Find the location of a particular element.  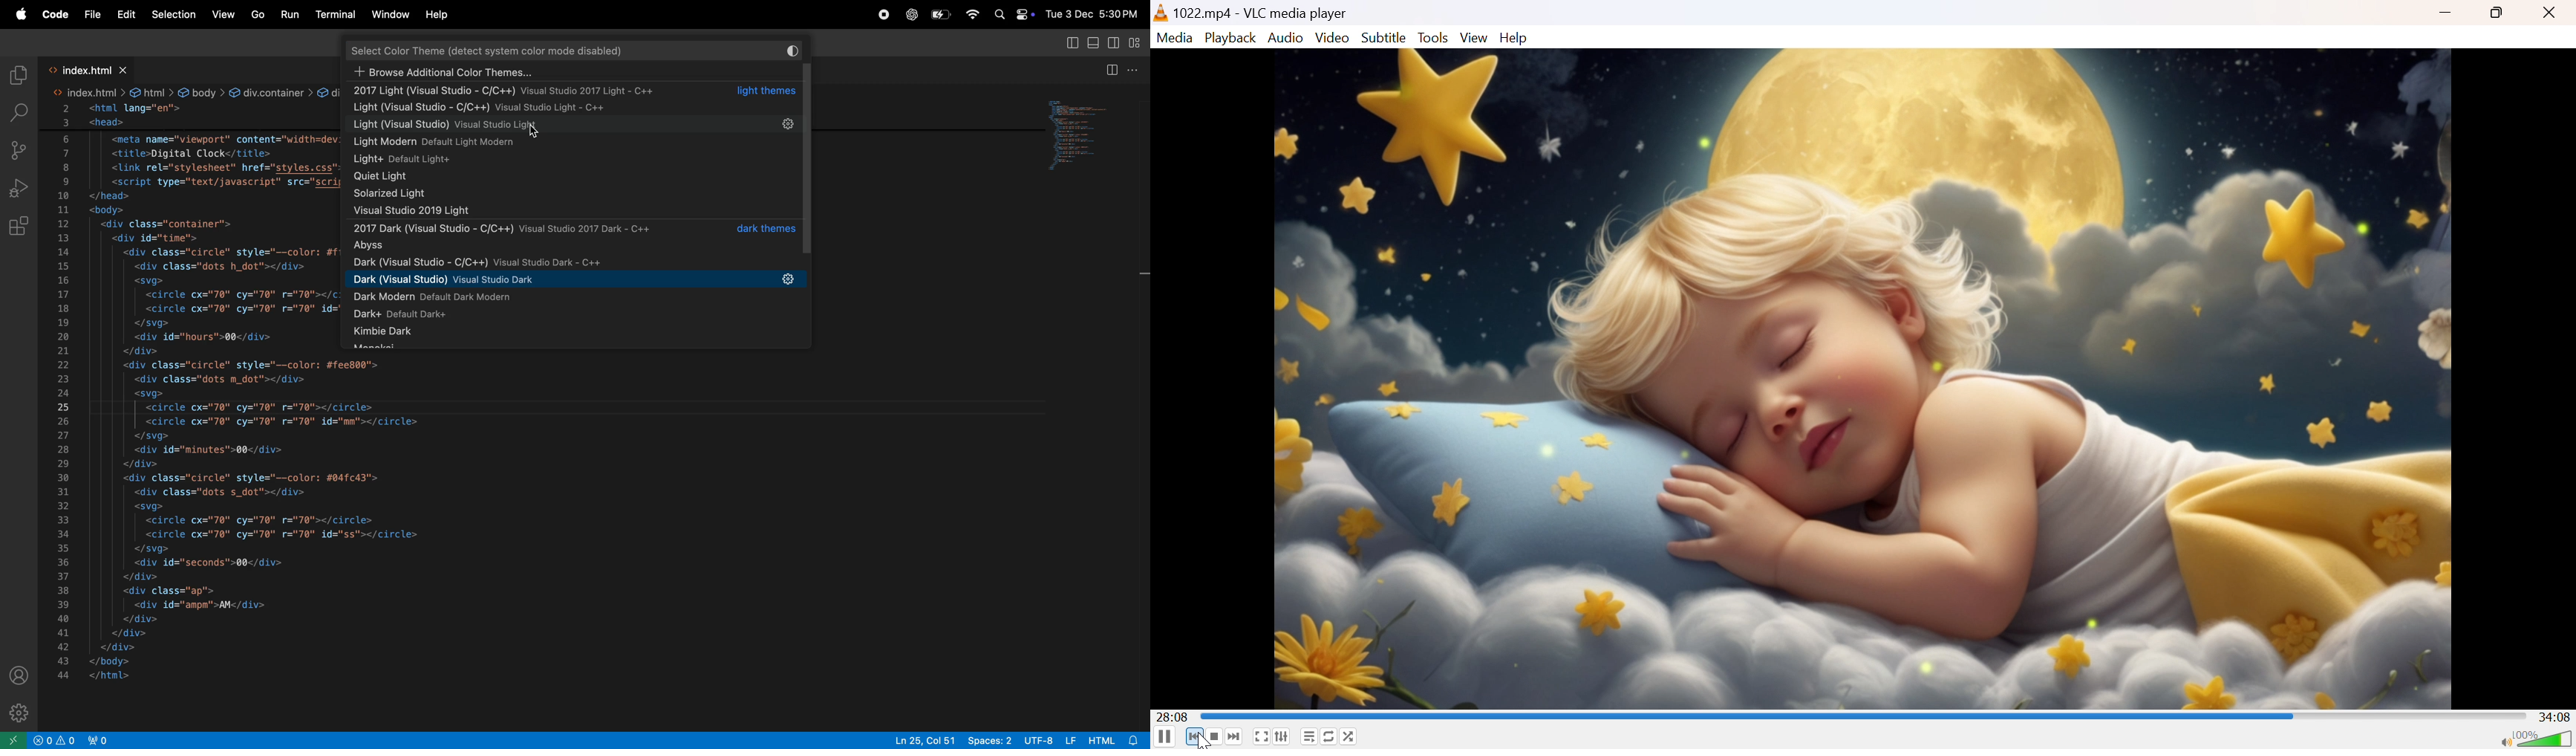

no problems is located at coordinates (52, 740).